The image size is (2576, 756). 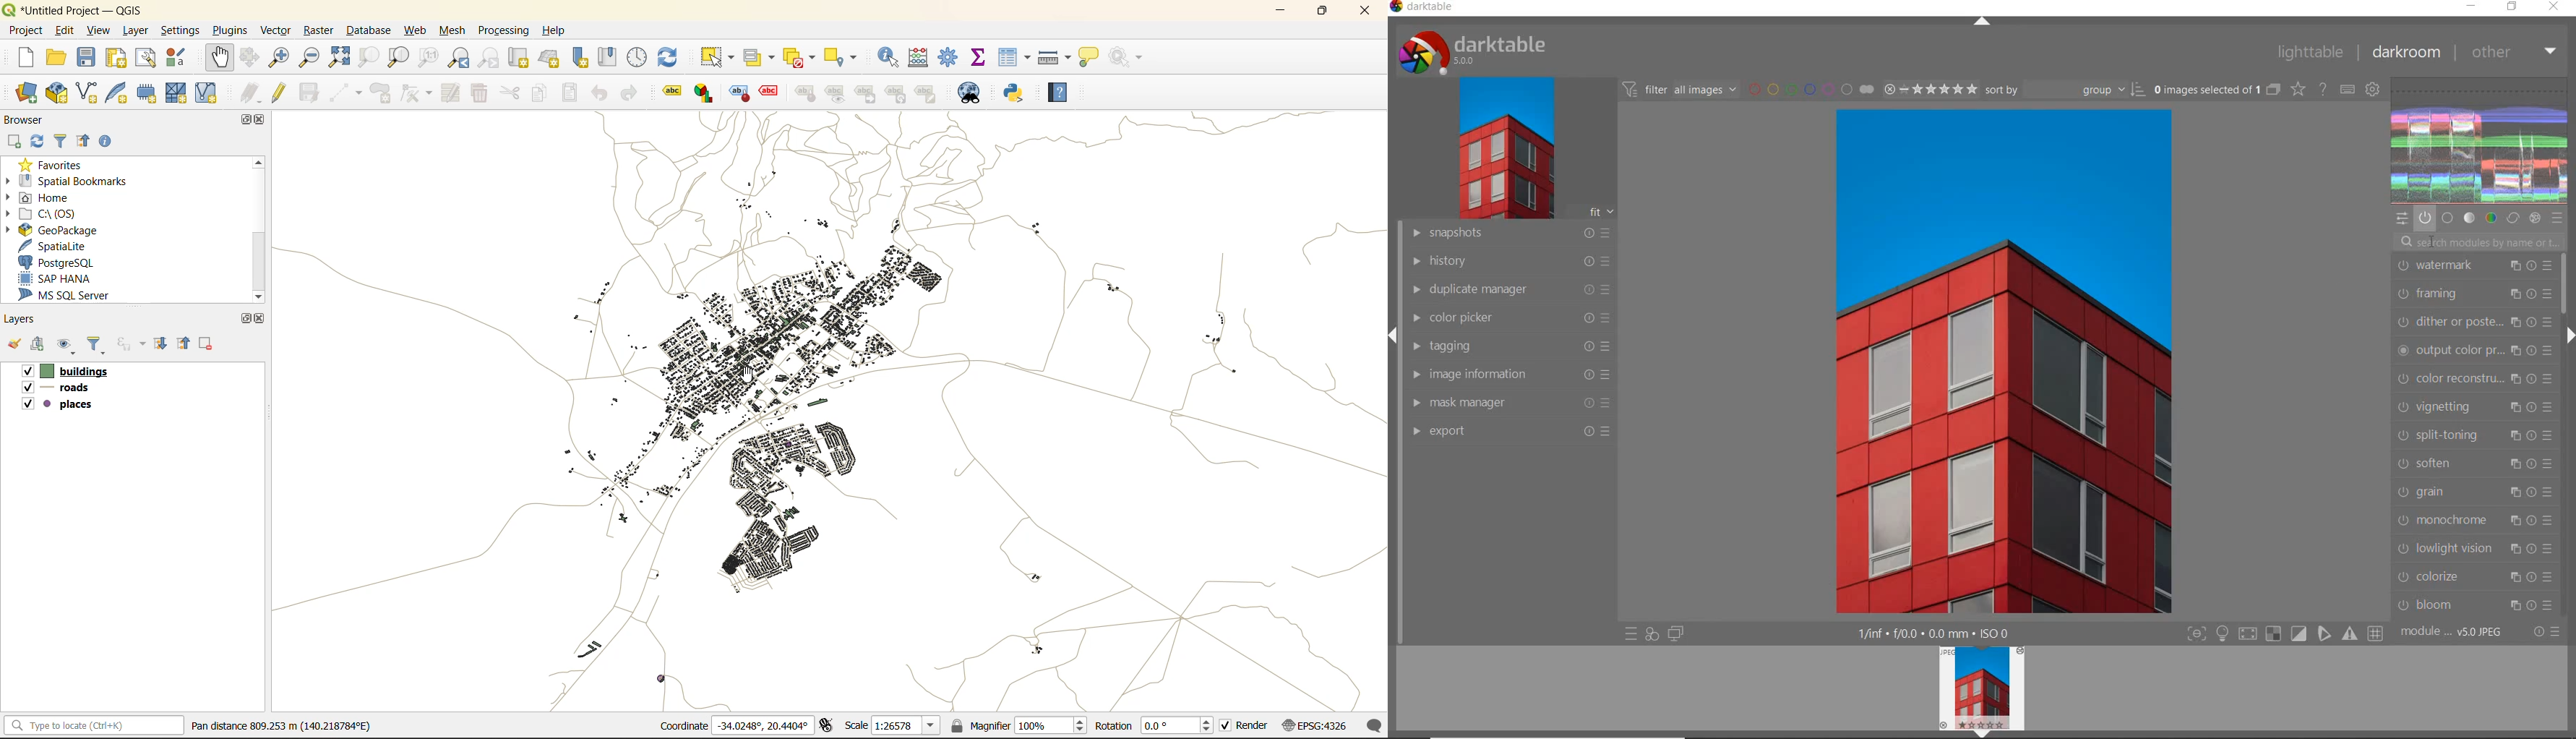 I want to click on refresh, so click(x=37, y=142).